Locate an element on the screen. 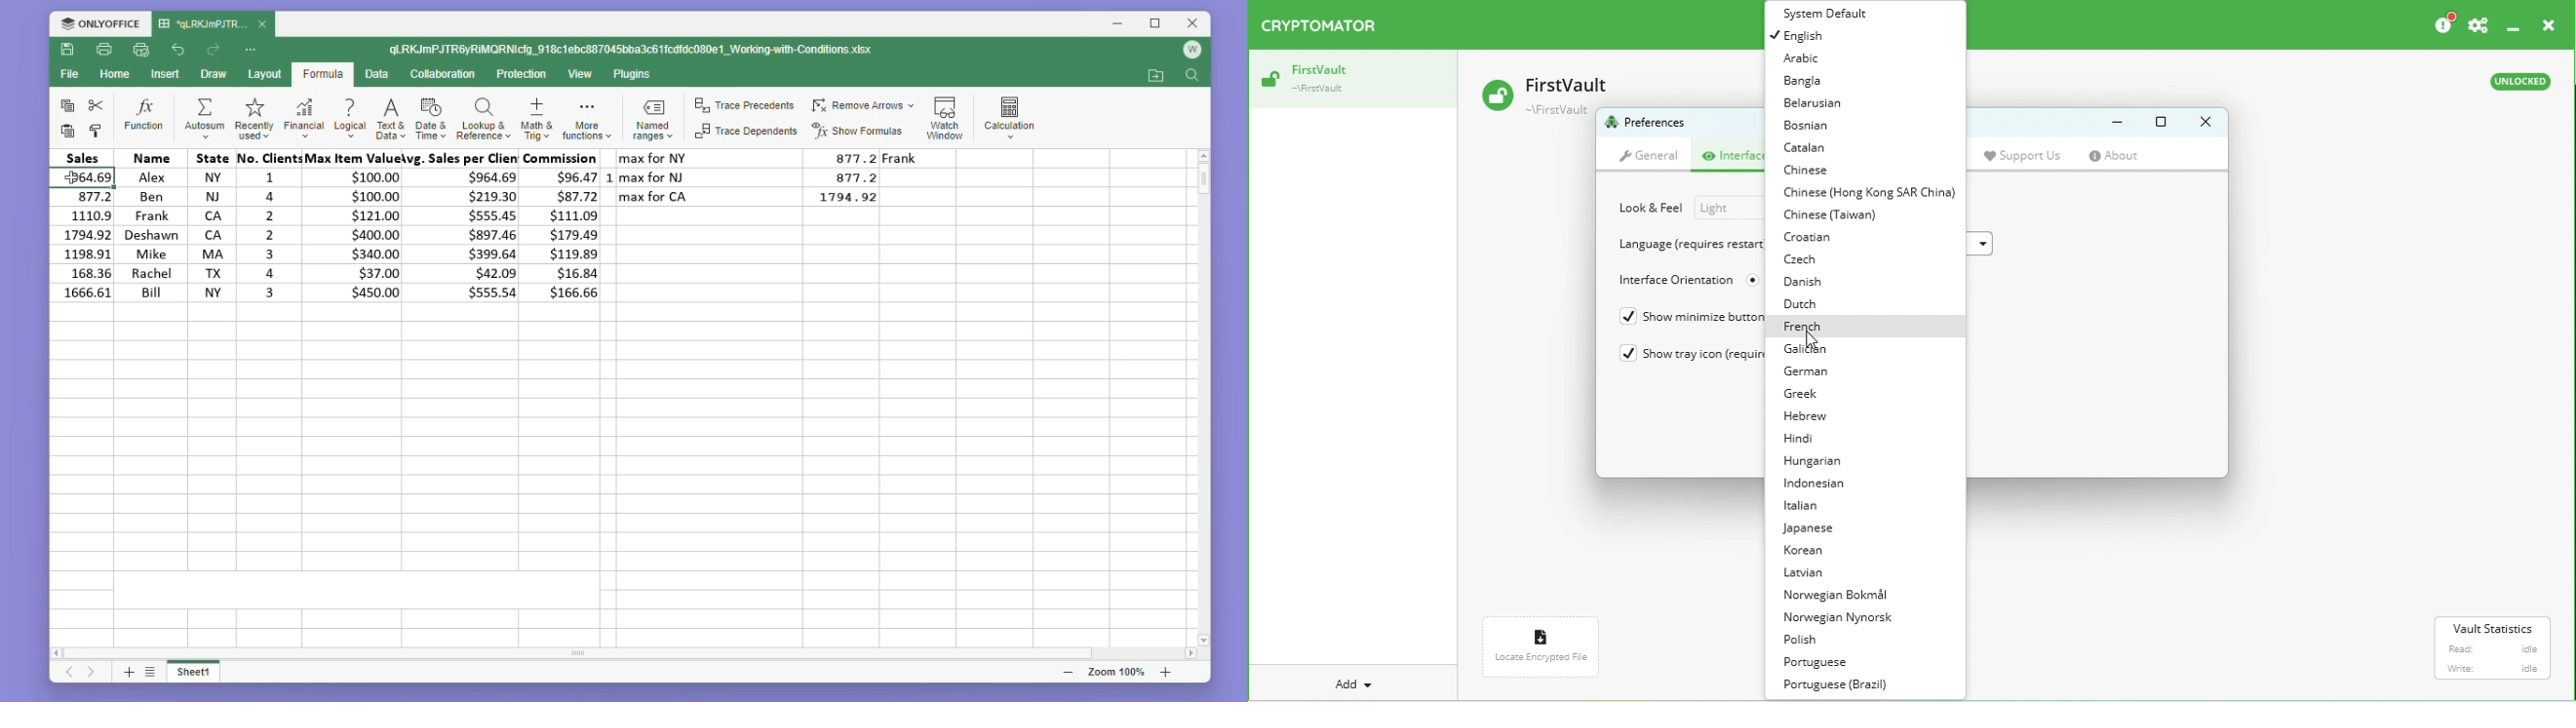  no. clients is located at coordinates (268, 223).